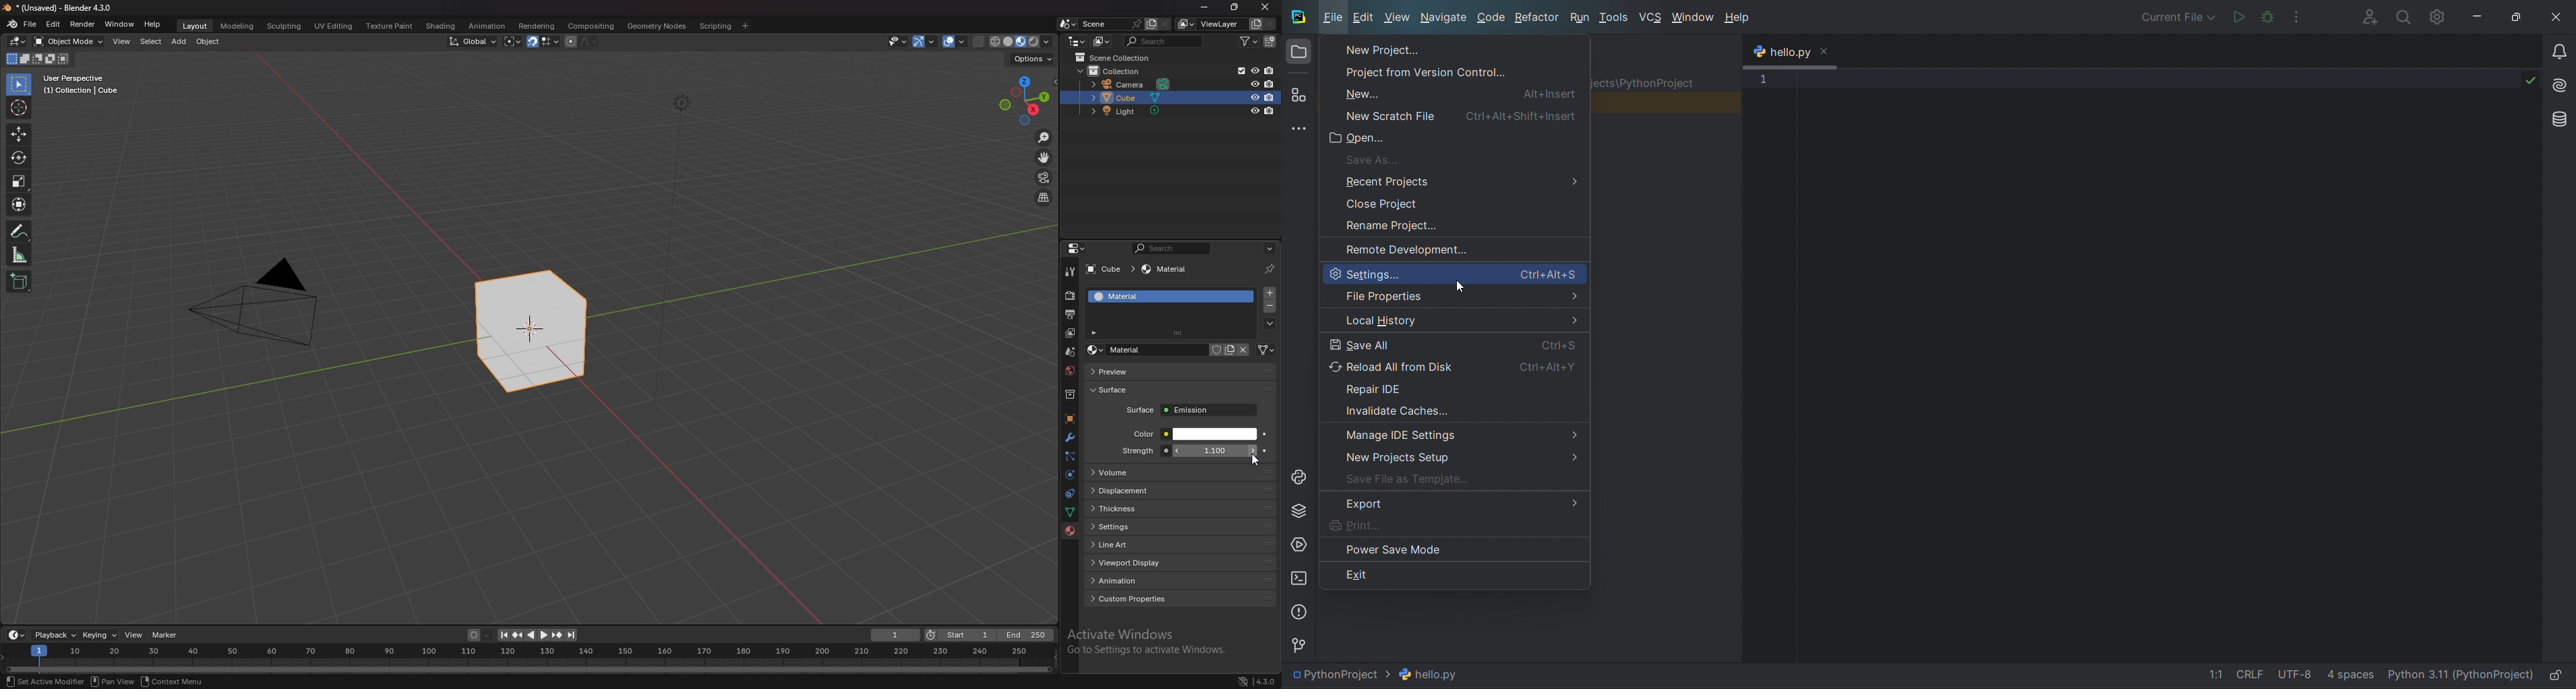  What do you see at coordinates (151, 42) in the screenshot?
I see `select` at bounding box center [151, 42].